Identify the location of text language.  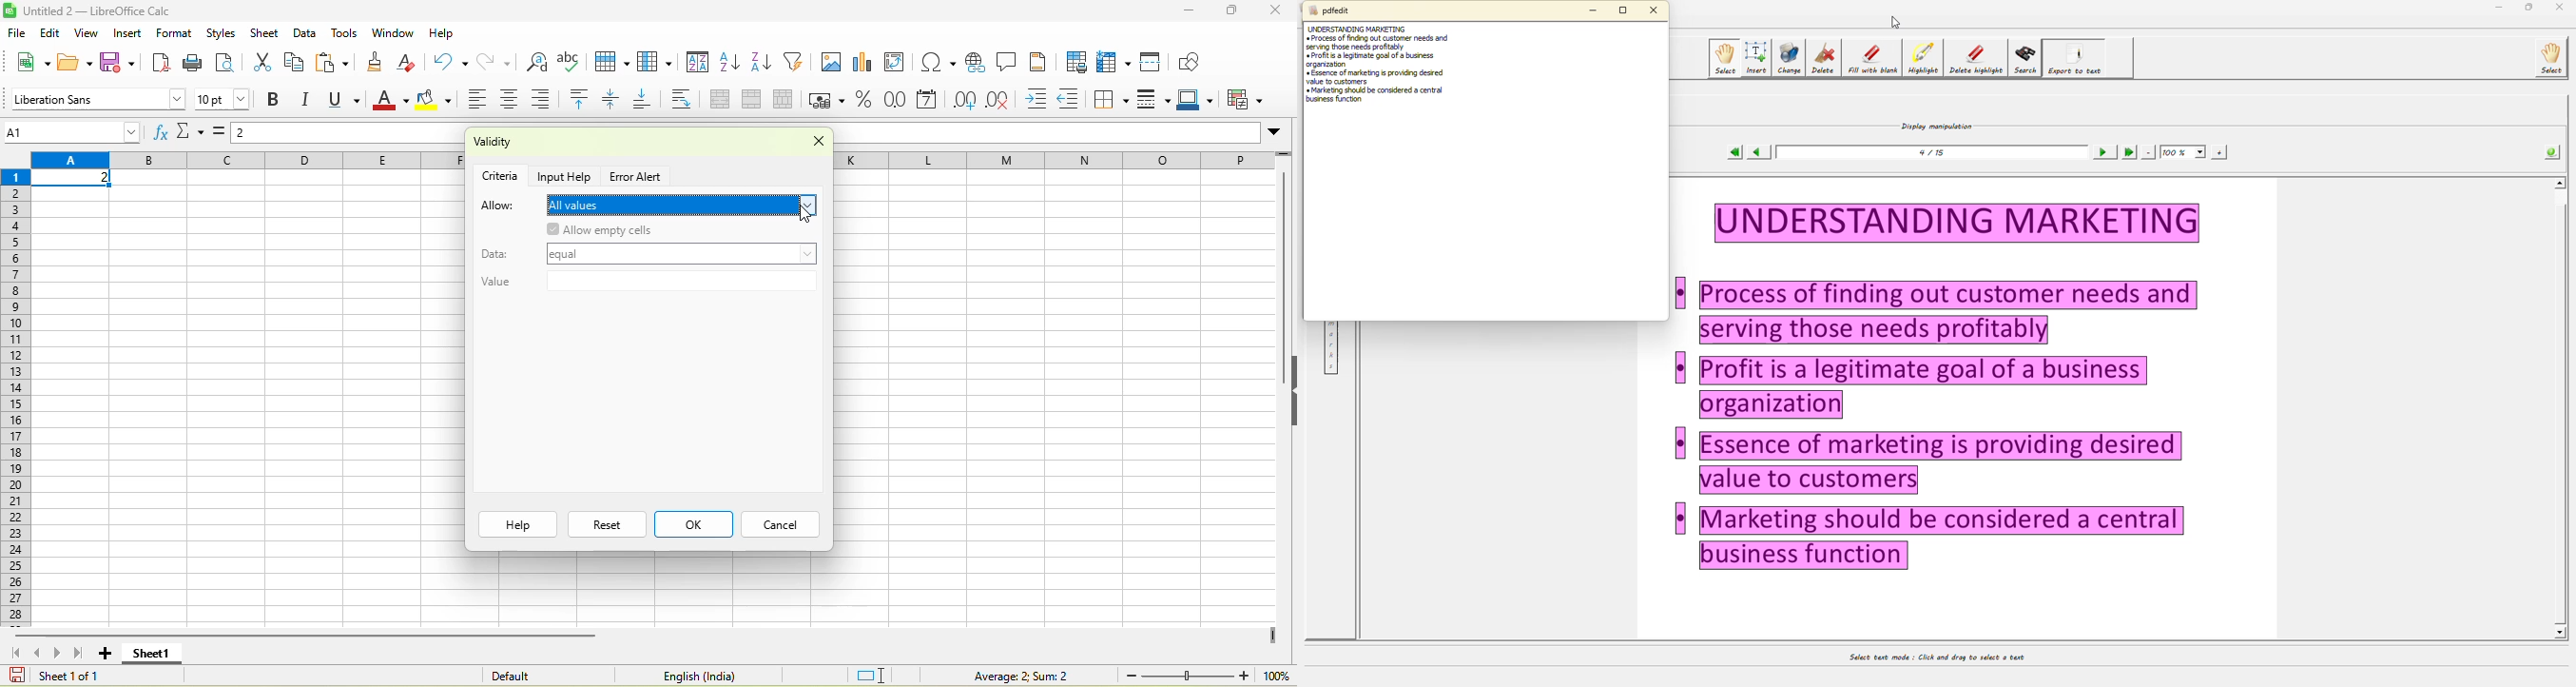
(695, 676).